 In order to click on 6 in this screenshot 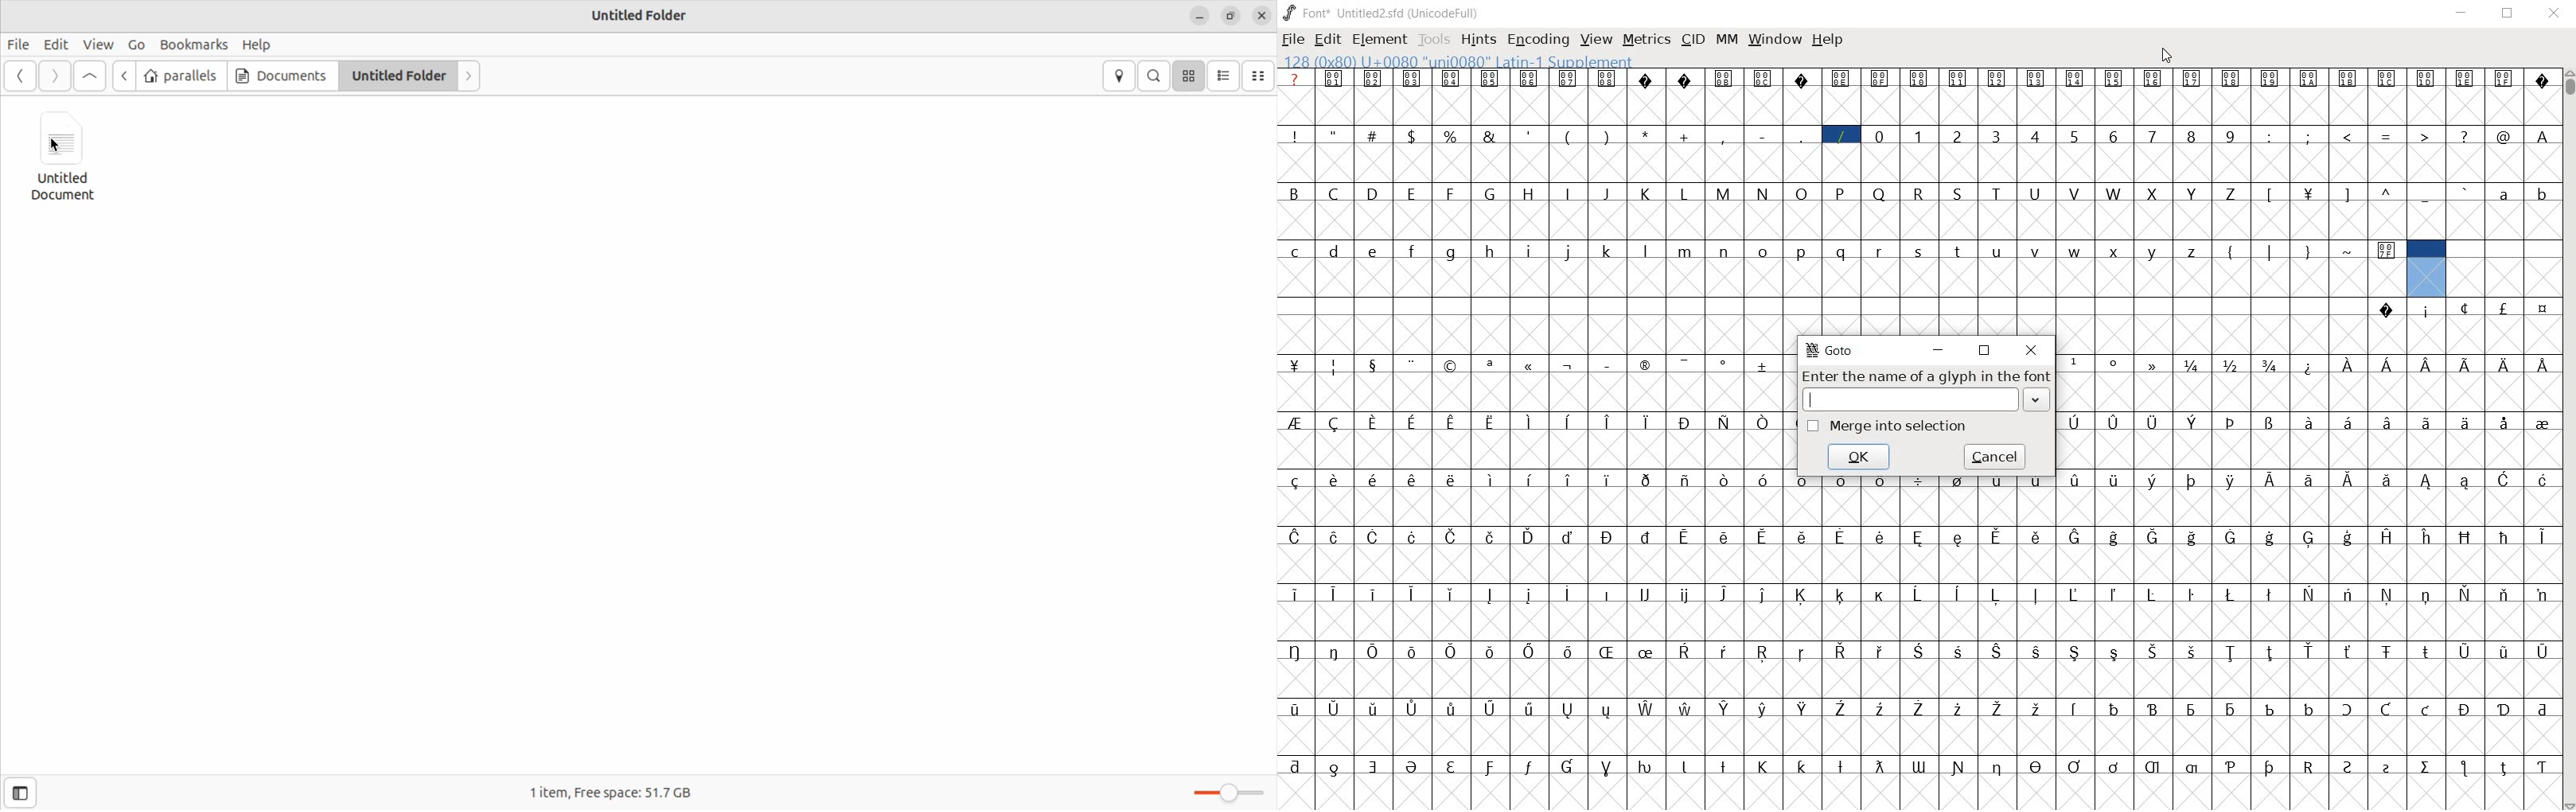, I will do `click(2114, 136)`.